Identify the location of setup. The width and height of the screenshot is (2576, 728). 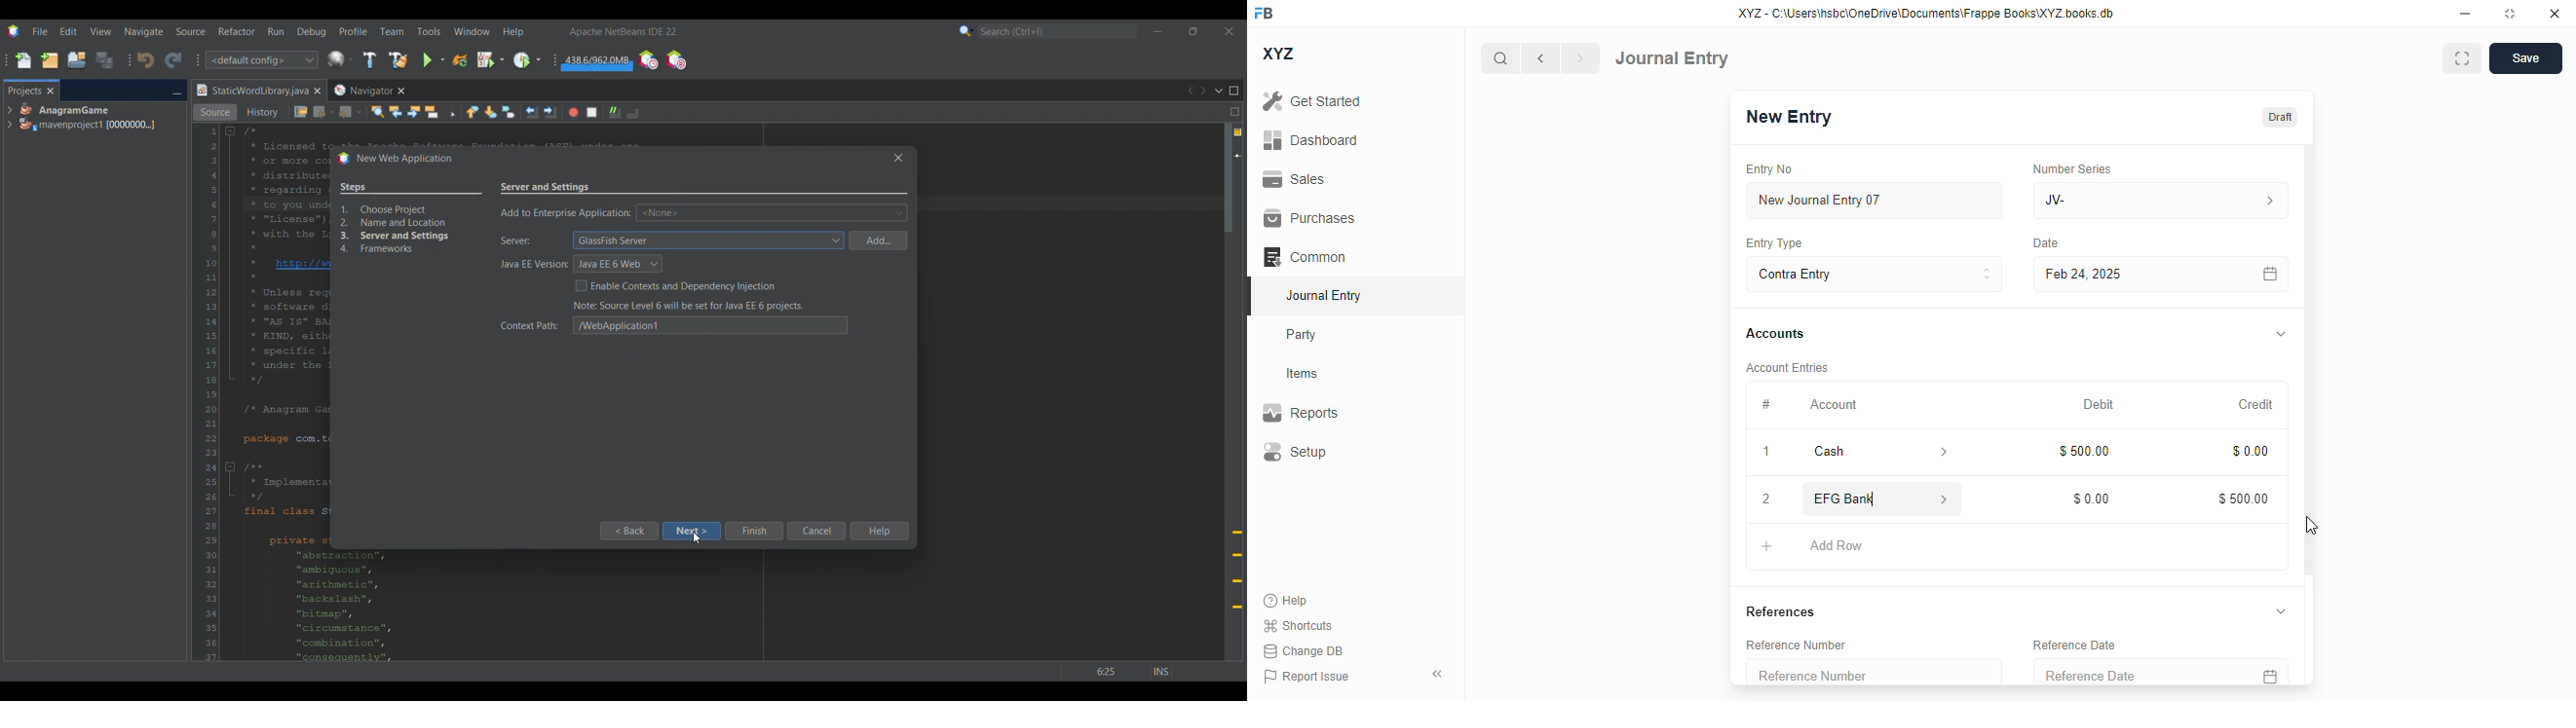
(1295, 451).